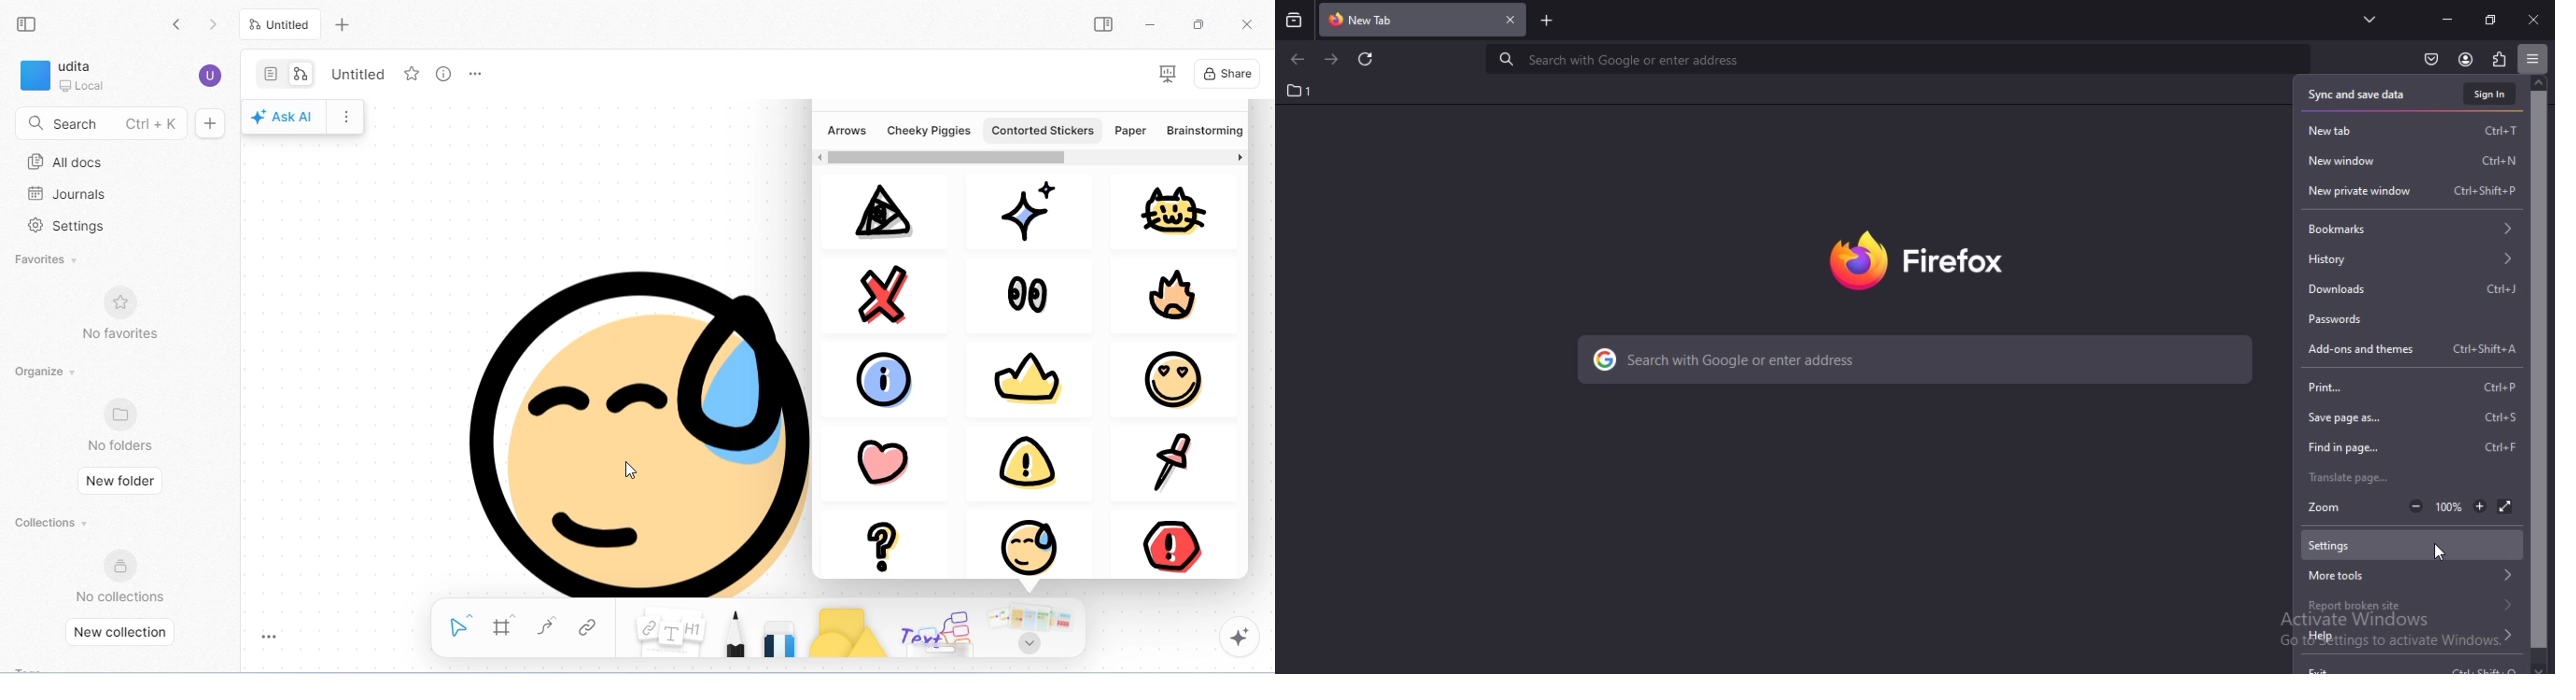 The width and height of the screenshot is (2576, 700). What do you see at coordinates (2533, 58) in the screenshot?
I see `open application menu` at bounding box center [2533, 58].